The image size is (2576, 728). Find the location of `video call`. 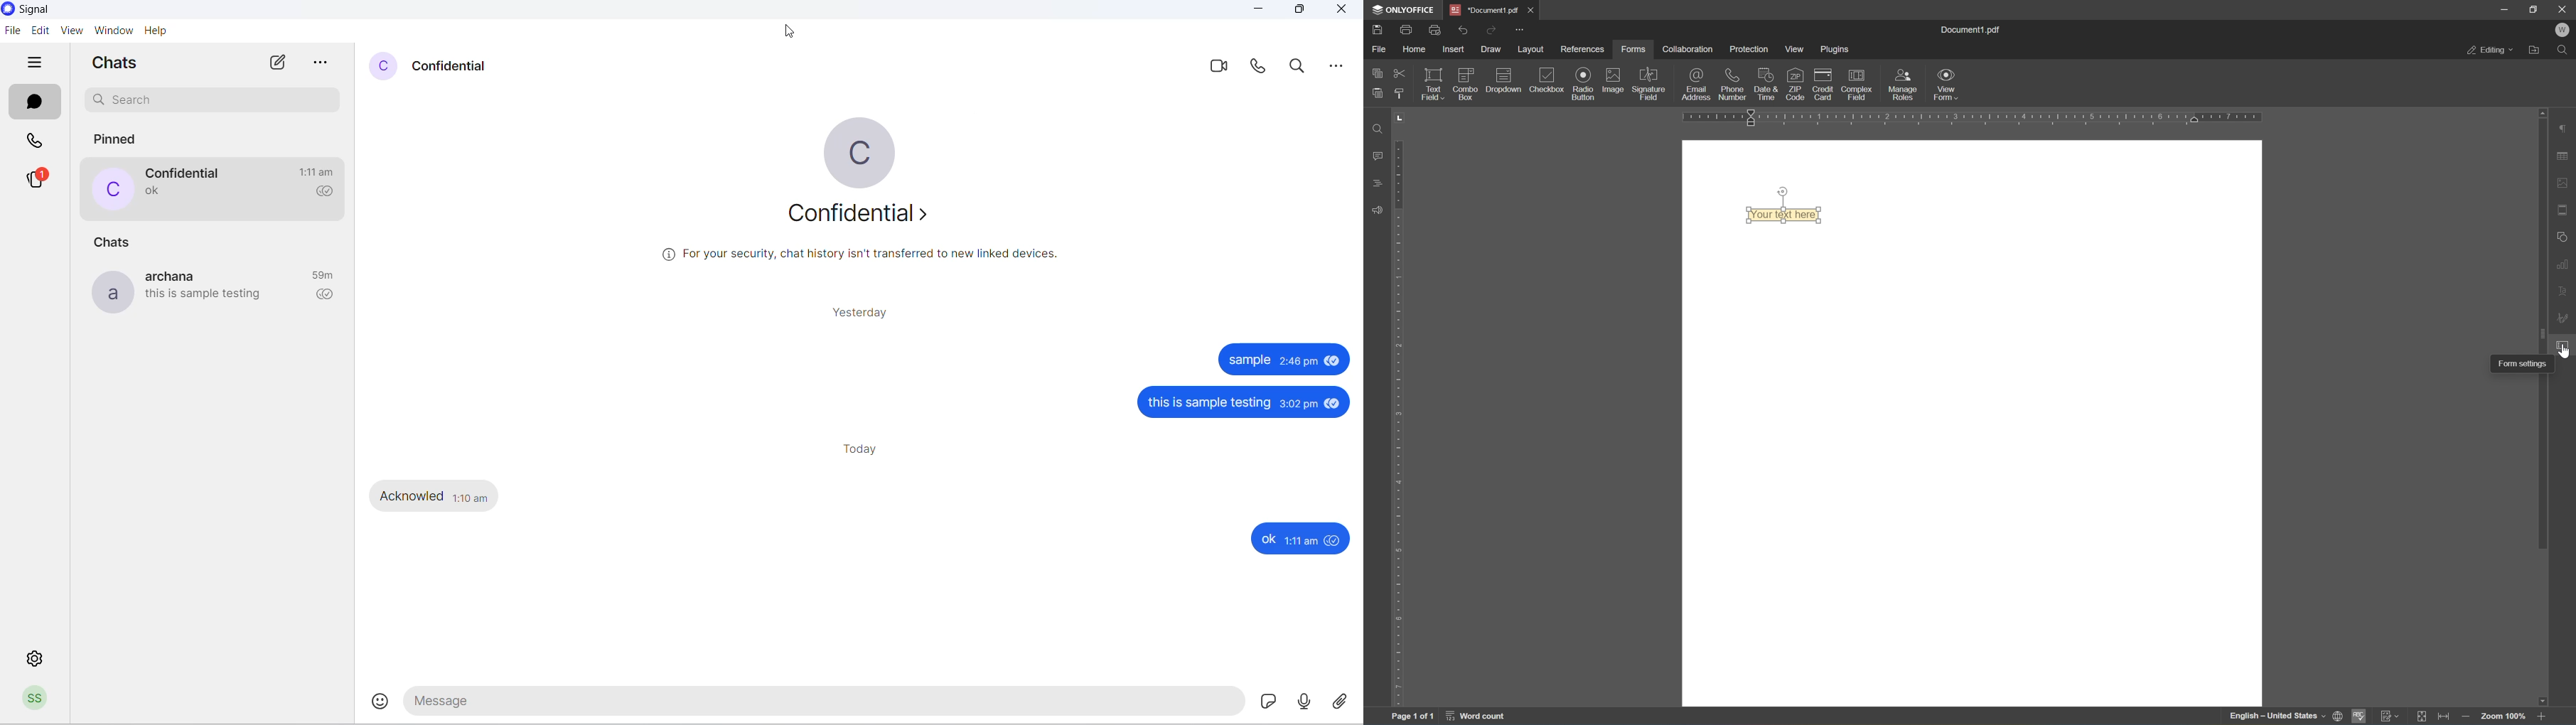

video call is located at coordinates (1217, 66).